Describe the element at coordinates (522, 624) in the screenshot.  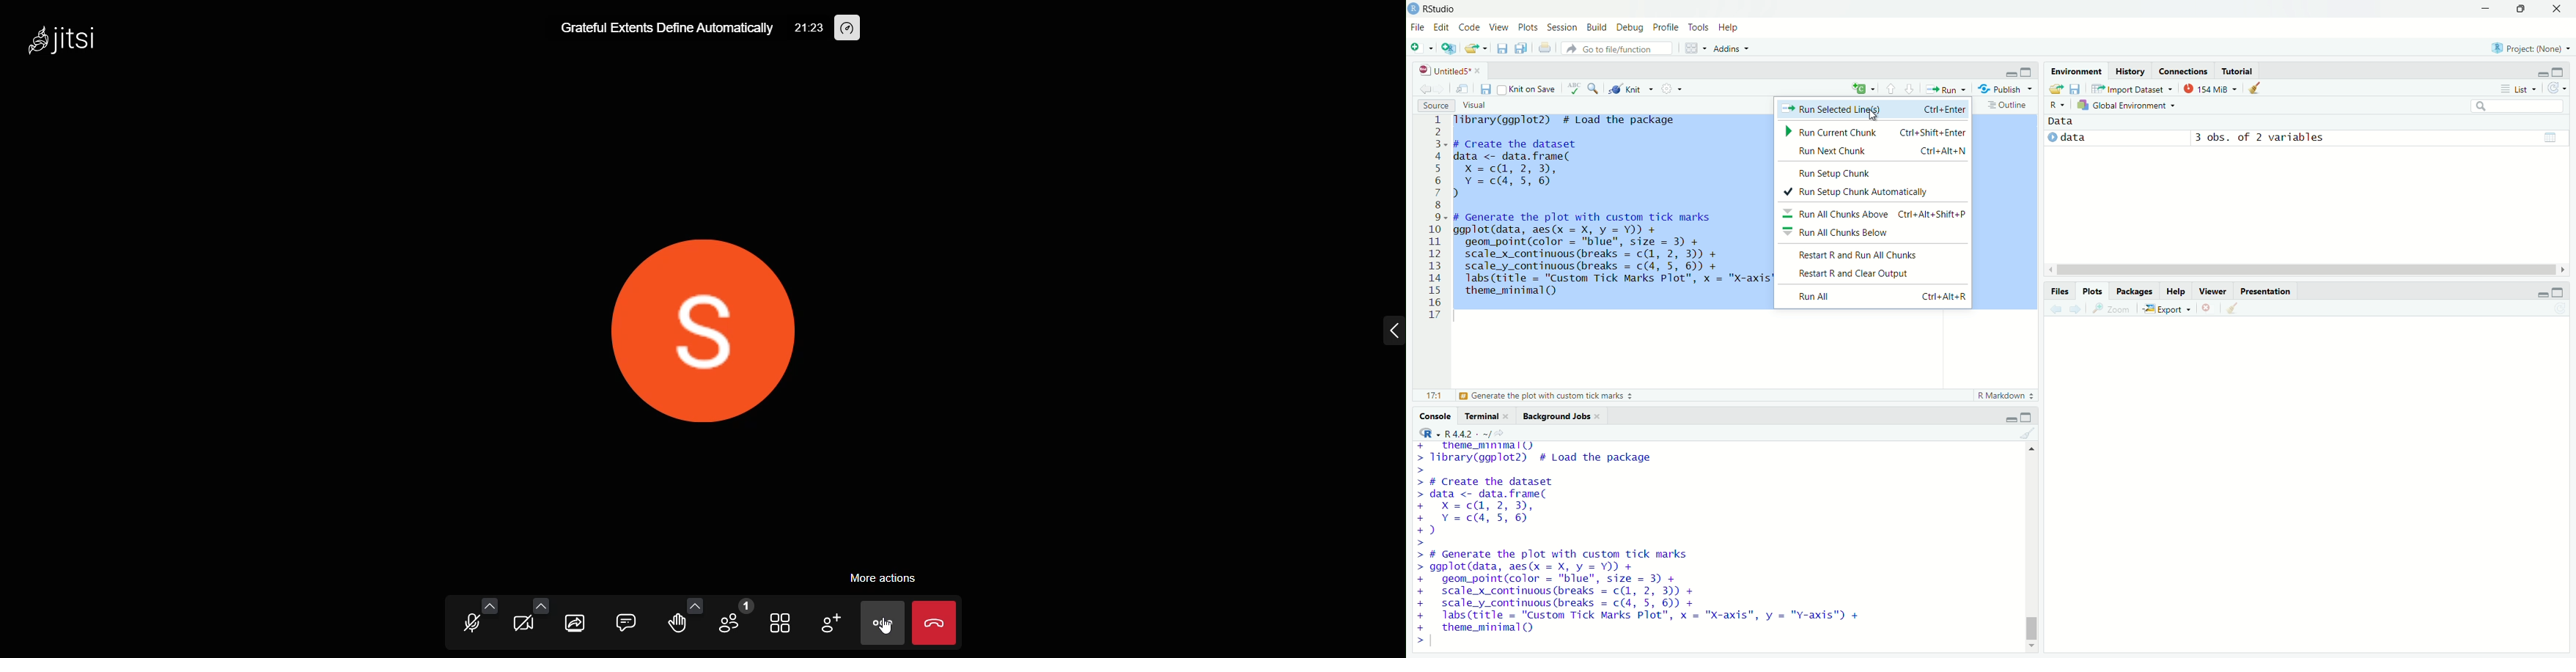
I see `video` at that location.